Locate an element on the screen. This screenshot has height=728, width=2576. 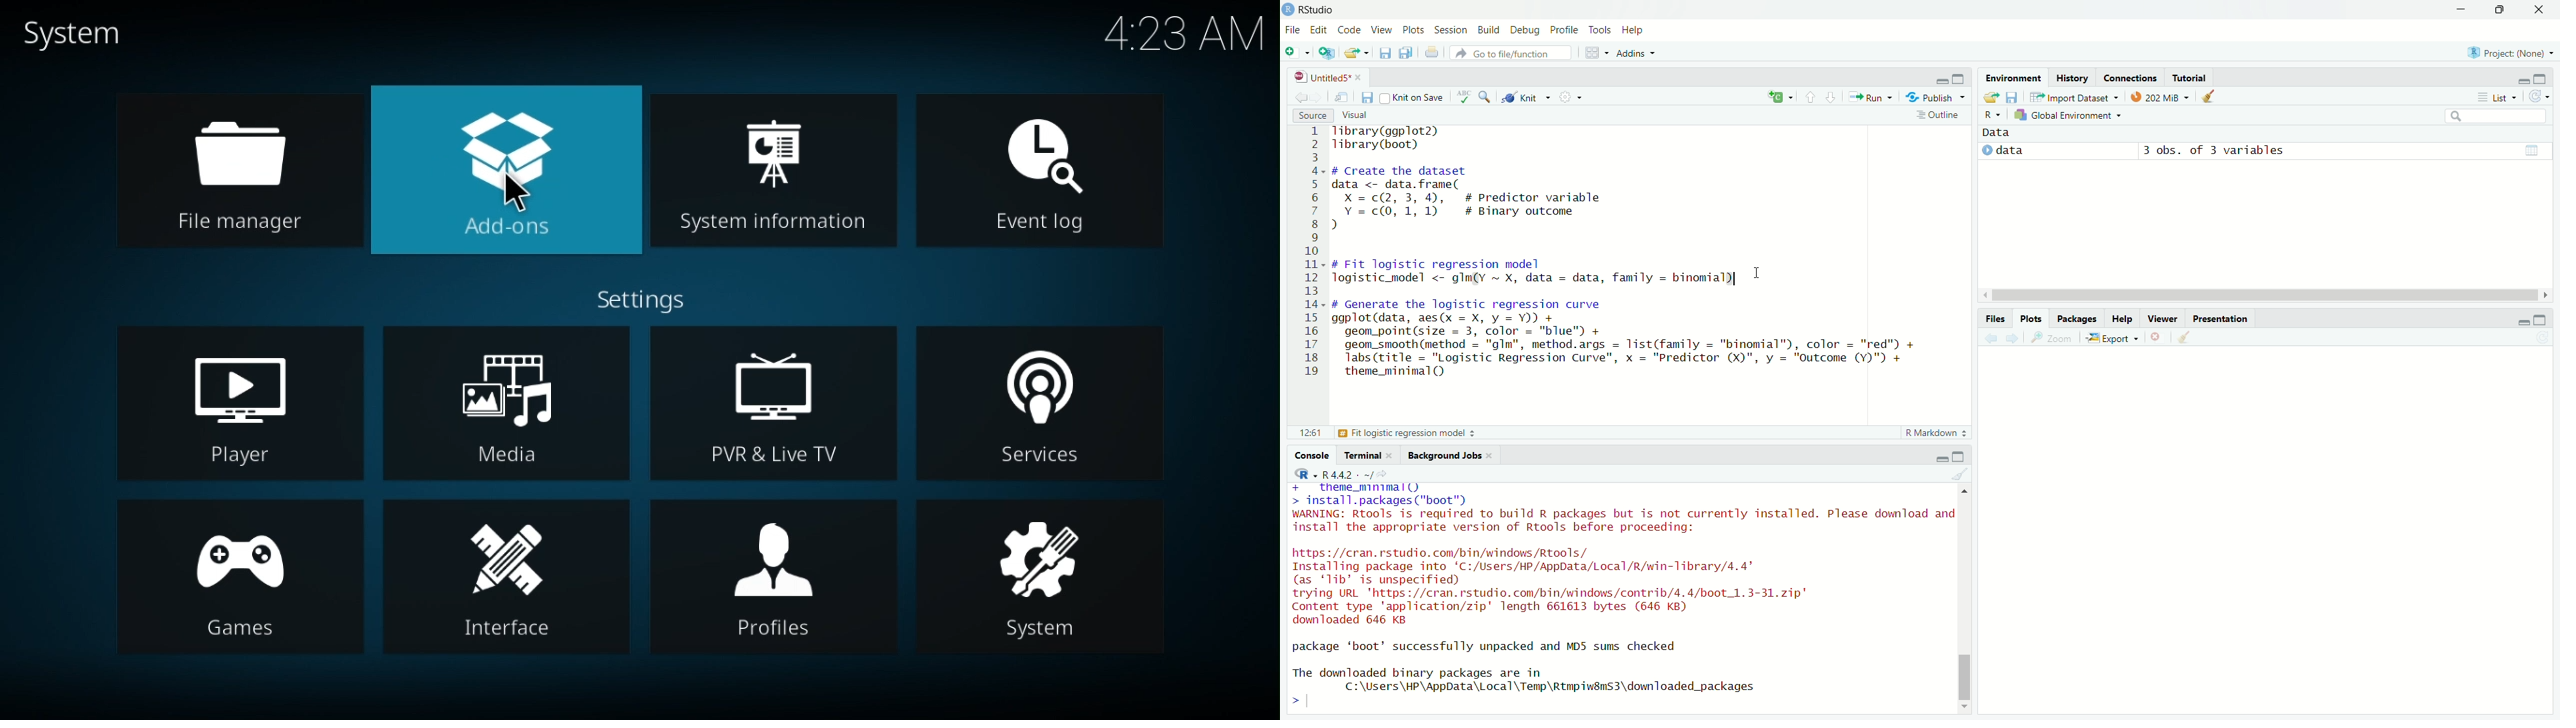
Knit on Save is located at coordinates (1413, 97).